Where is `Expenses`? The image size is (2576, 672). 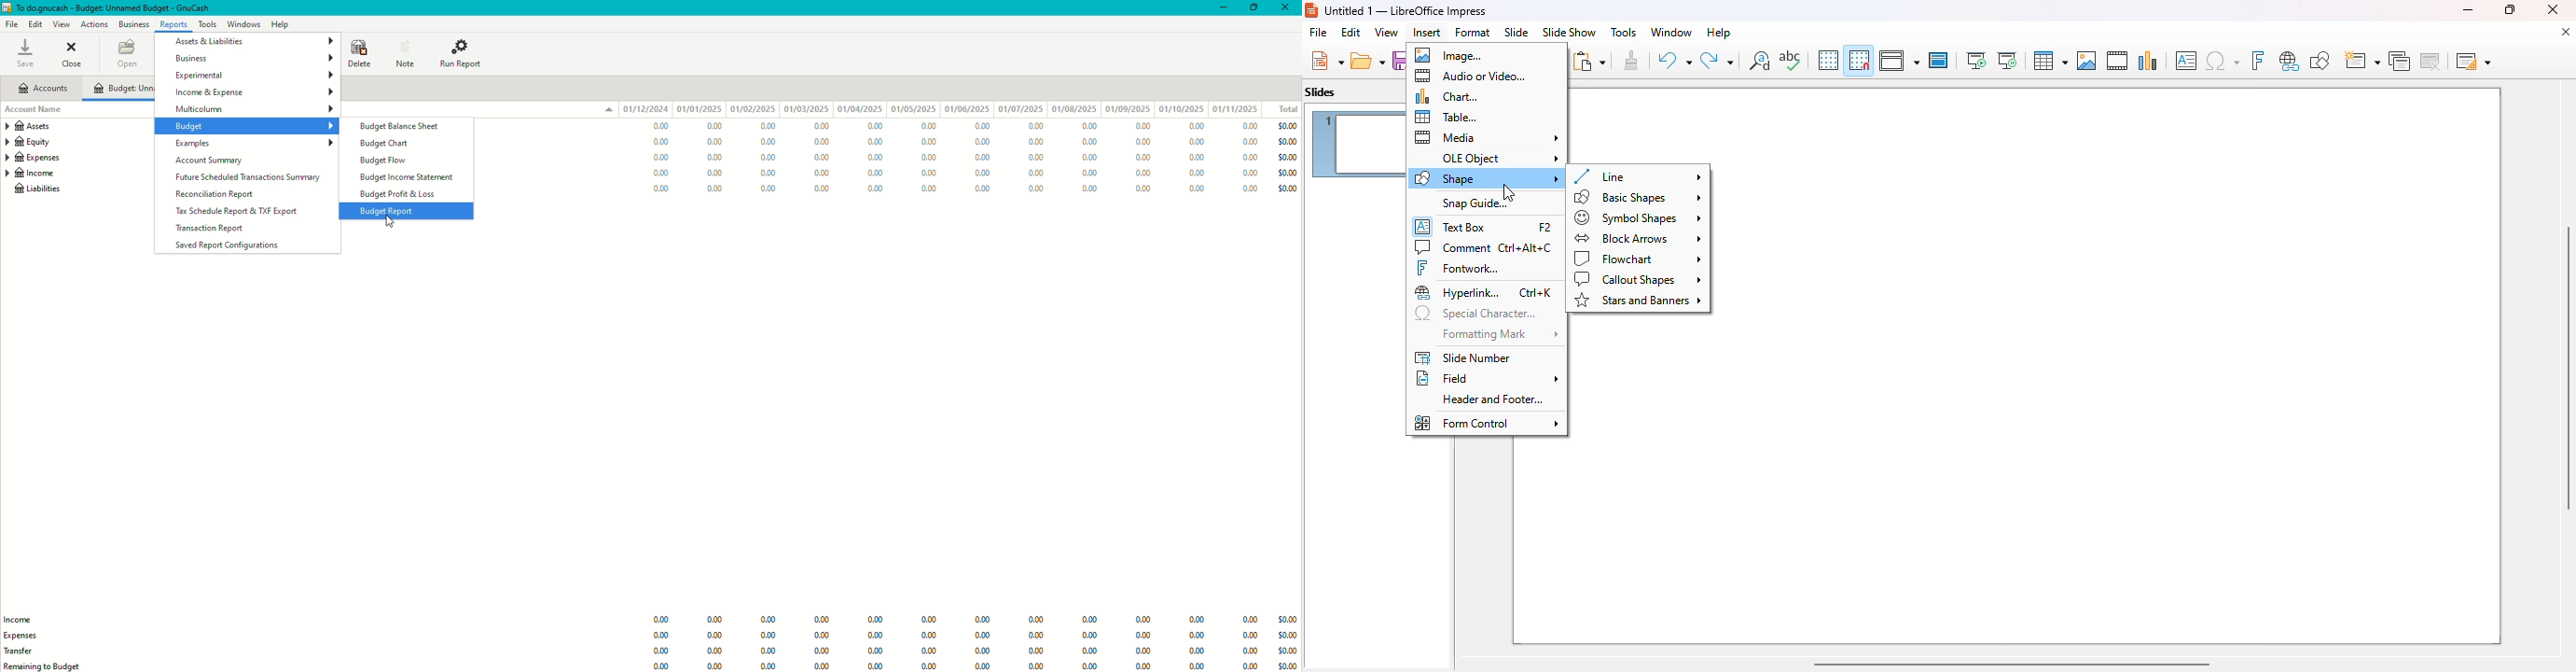 Expenses is located at coordinates (27, 635).